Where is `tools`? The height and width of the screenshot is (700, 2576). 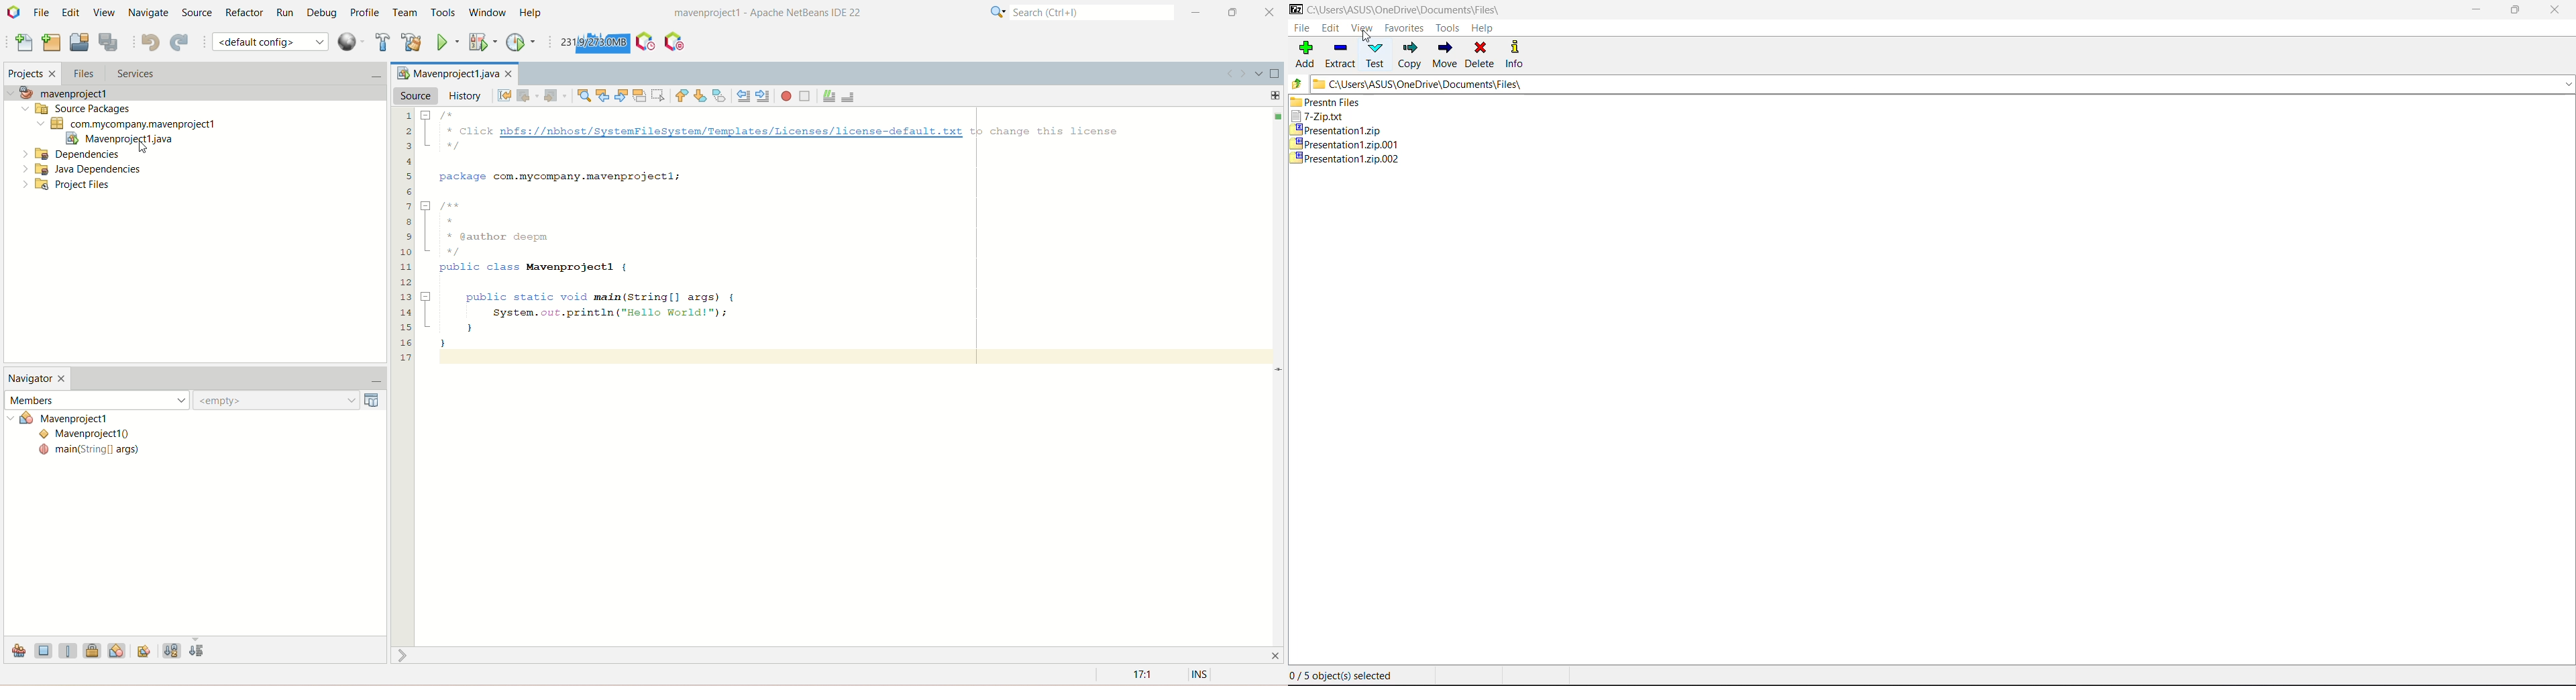 tools is located at coordinates (444, 13).